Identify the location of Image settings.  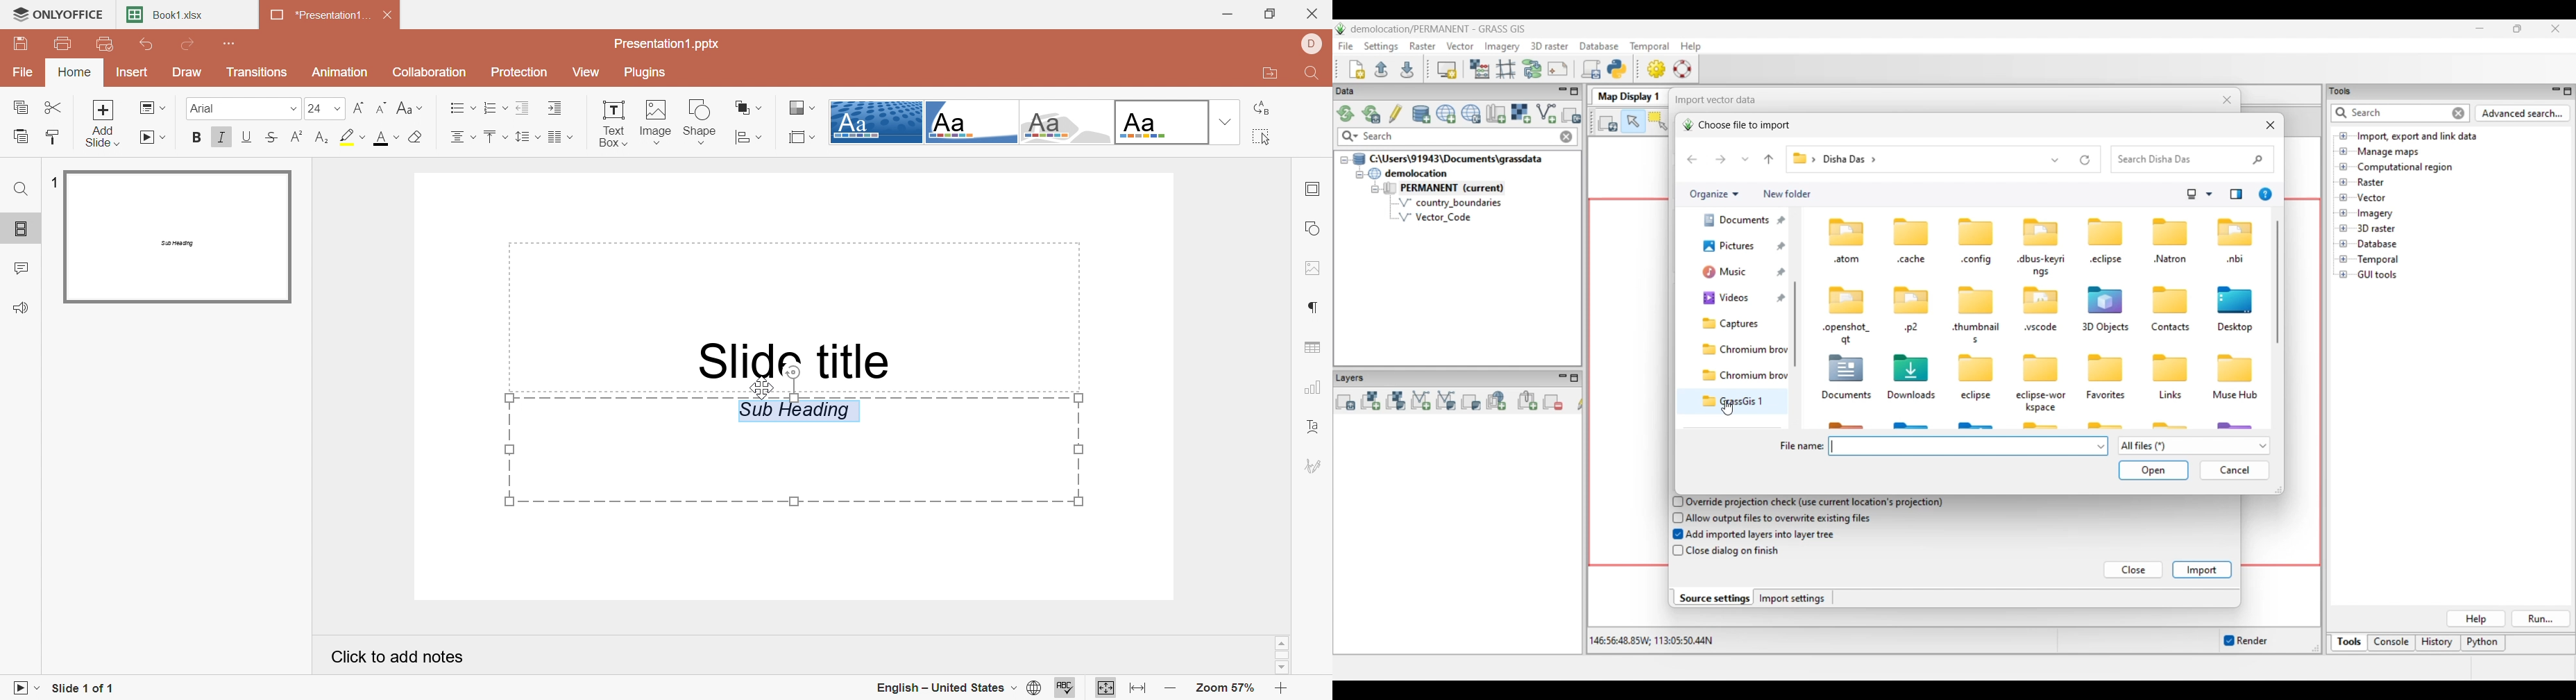
(1311, 269).